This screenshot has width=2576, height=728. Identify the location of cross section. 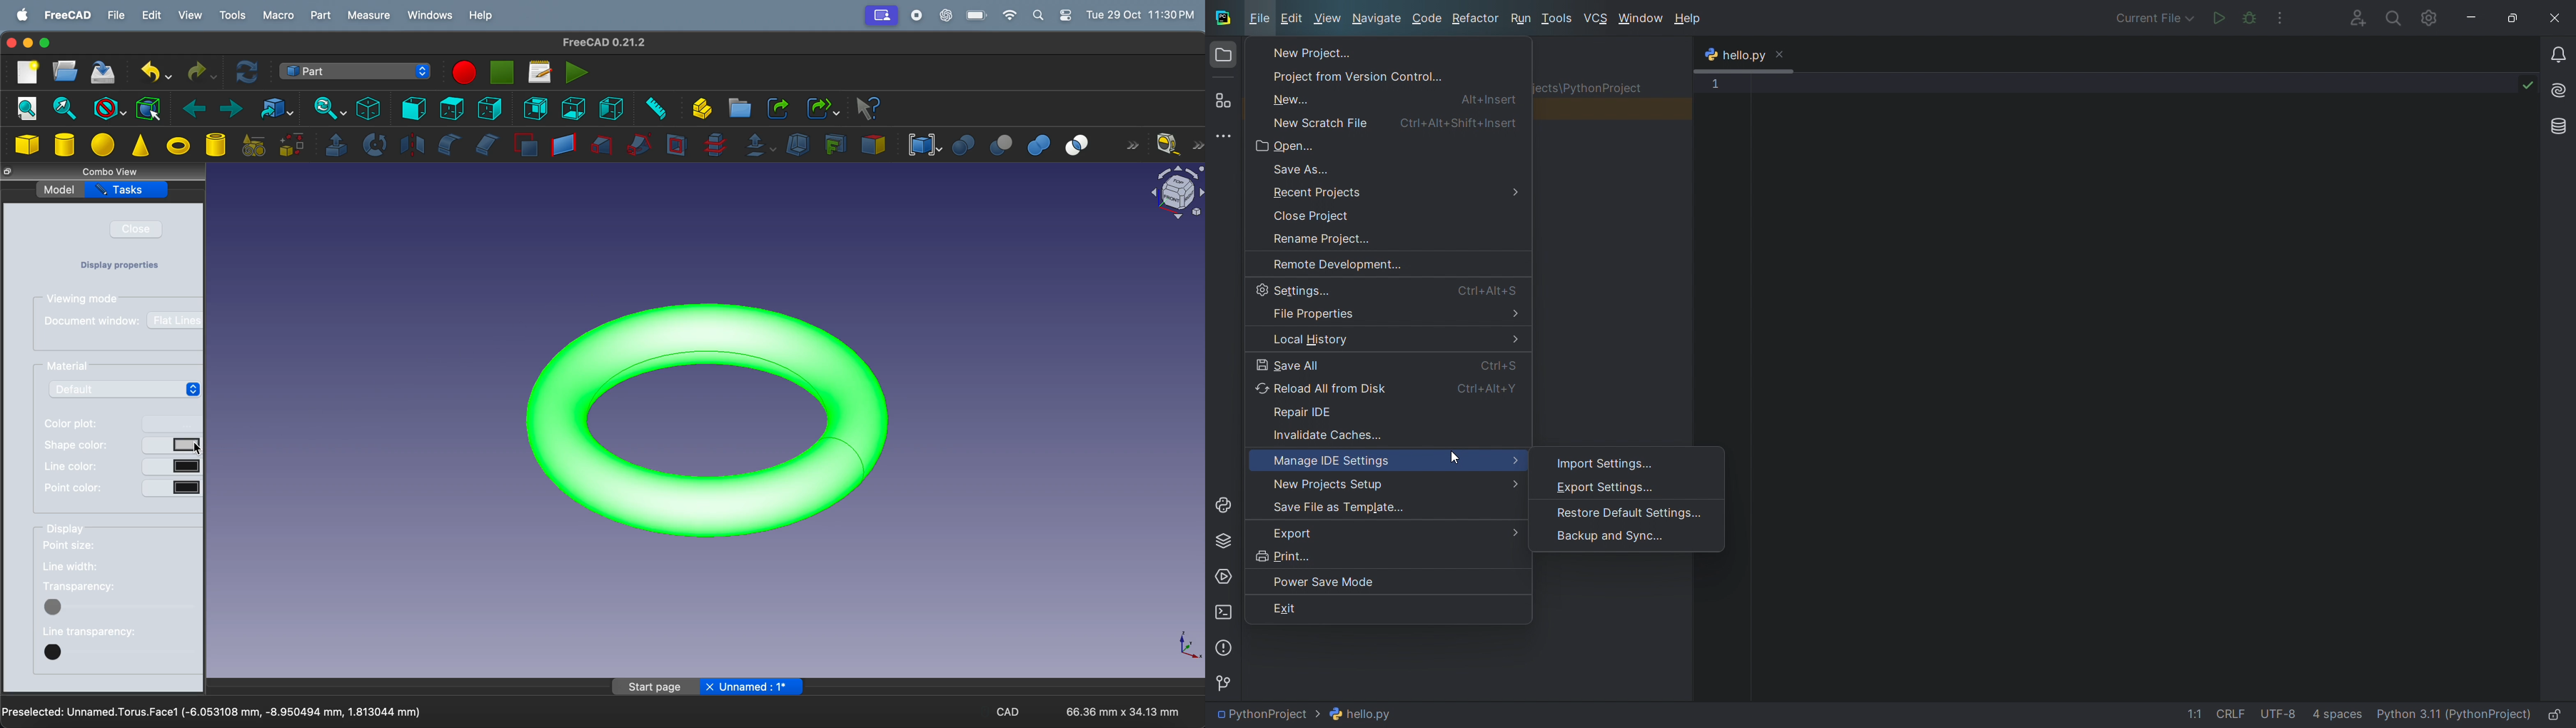
(715, 145).